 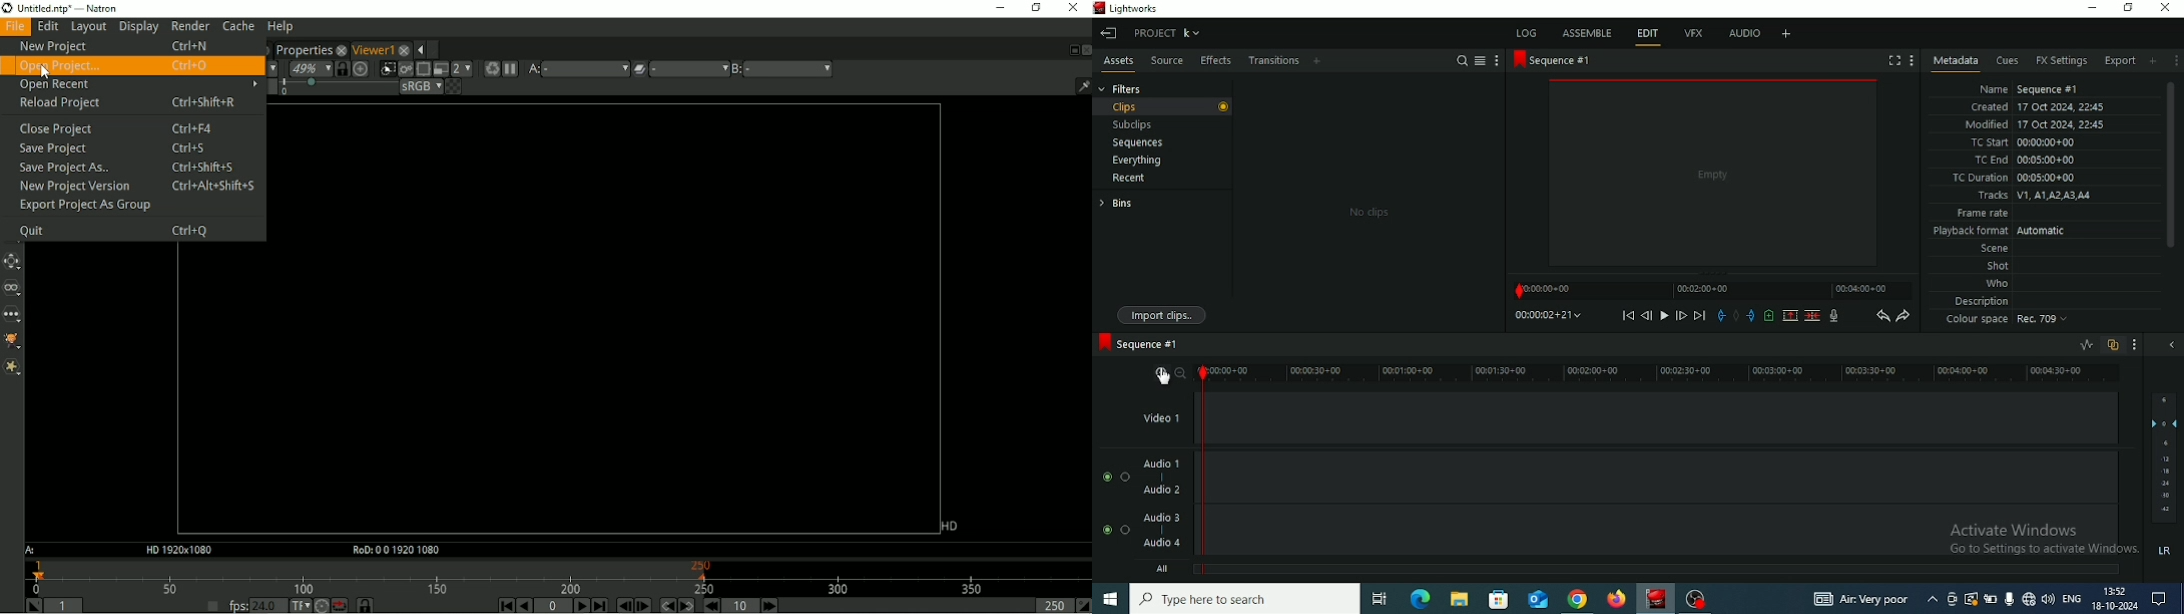 What do you see at coordinates (1162, 380) in the screenshot?
I see `cursor` at bounding box center [1162, 380].